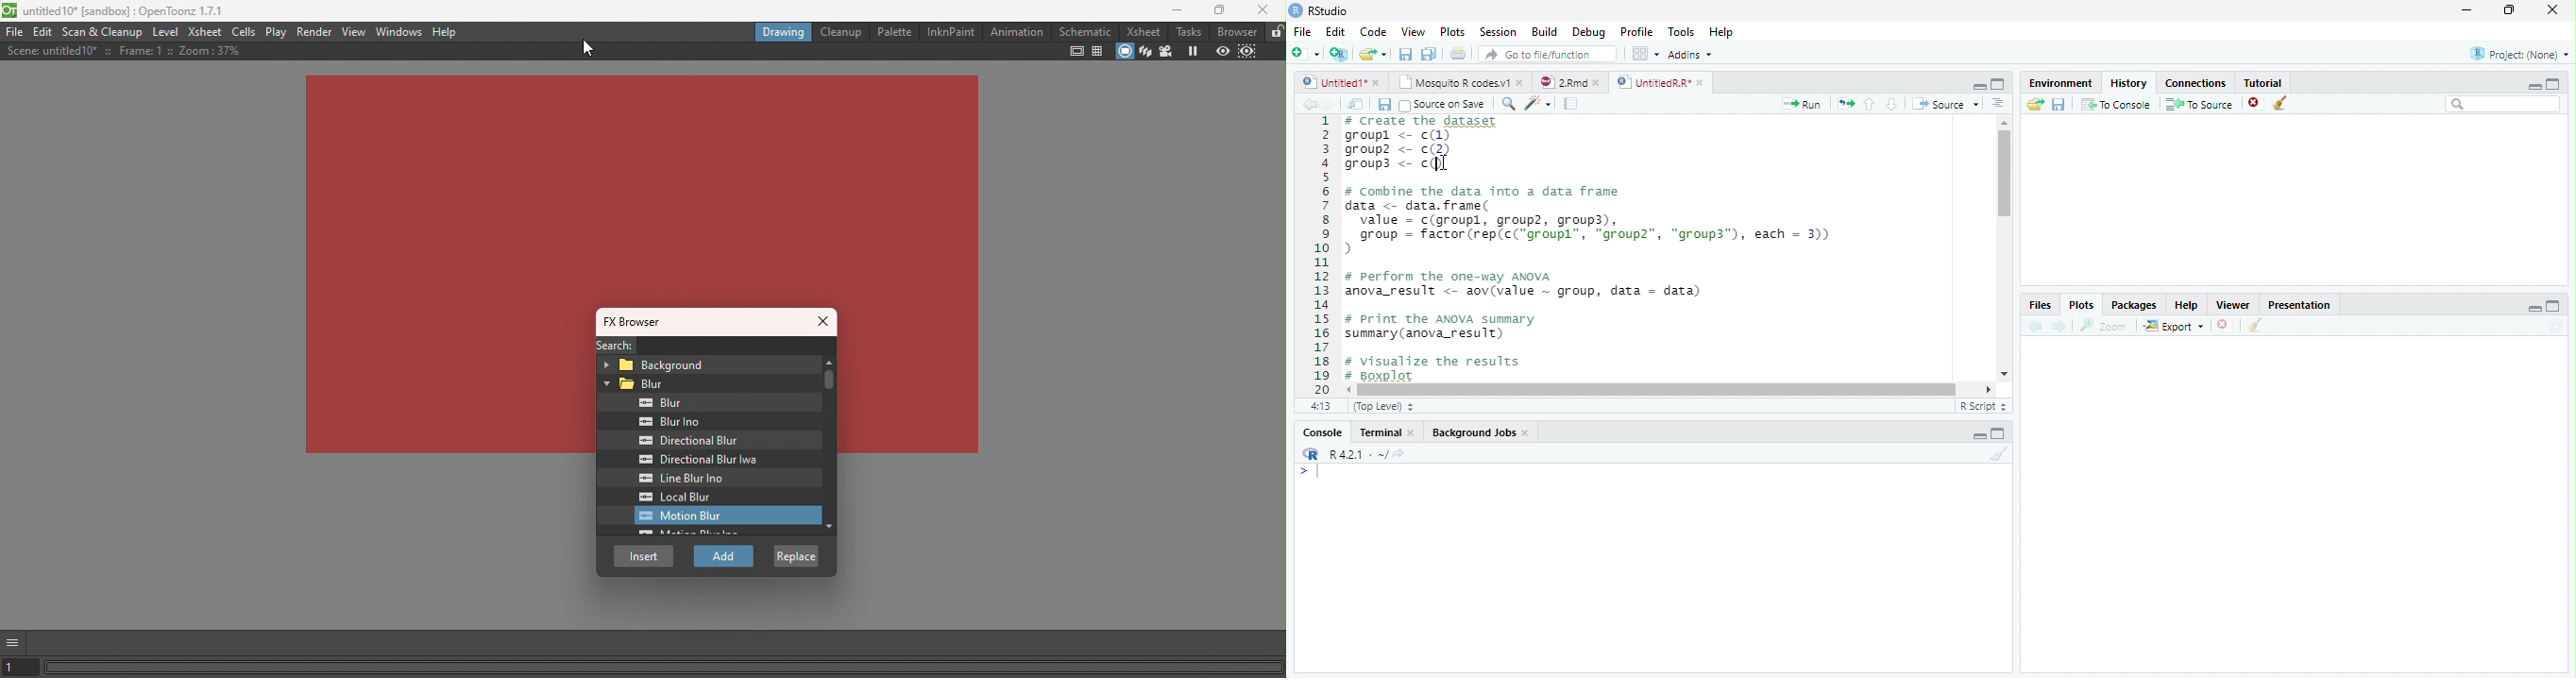 Image resolution: width=2576 pixels, height=700 pixels. I want to click on Zoom In, so click(1507, 105).